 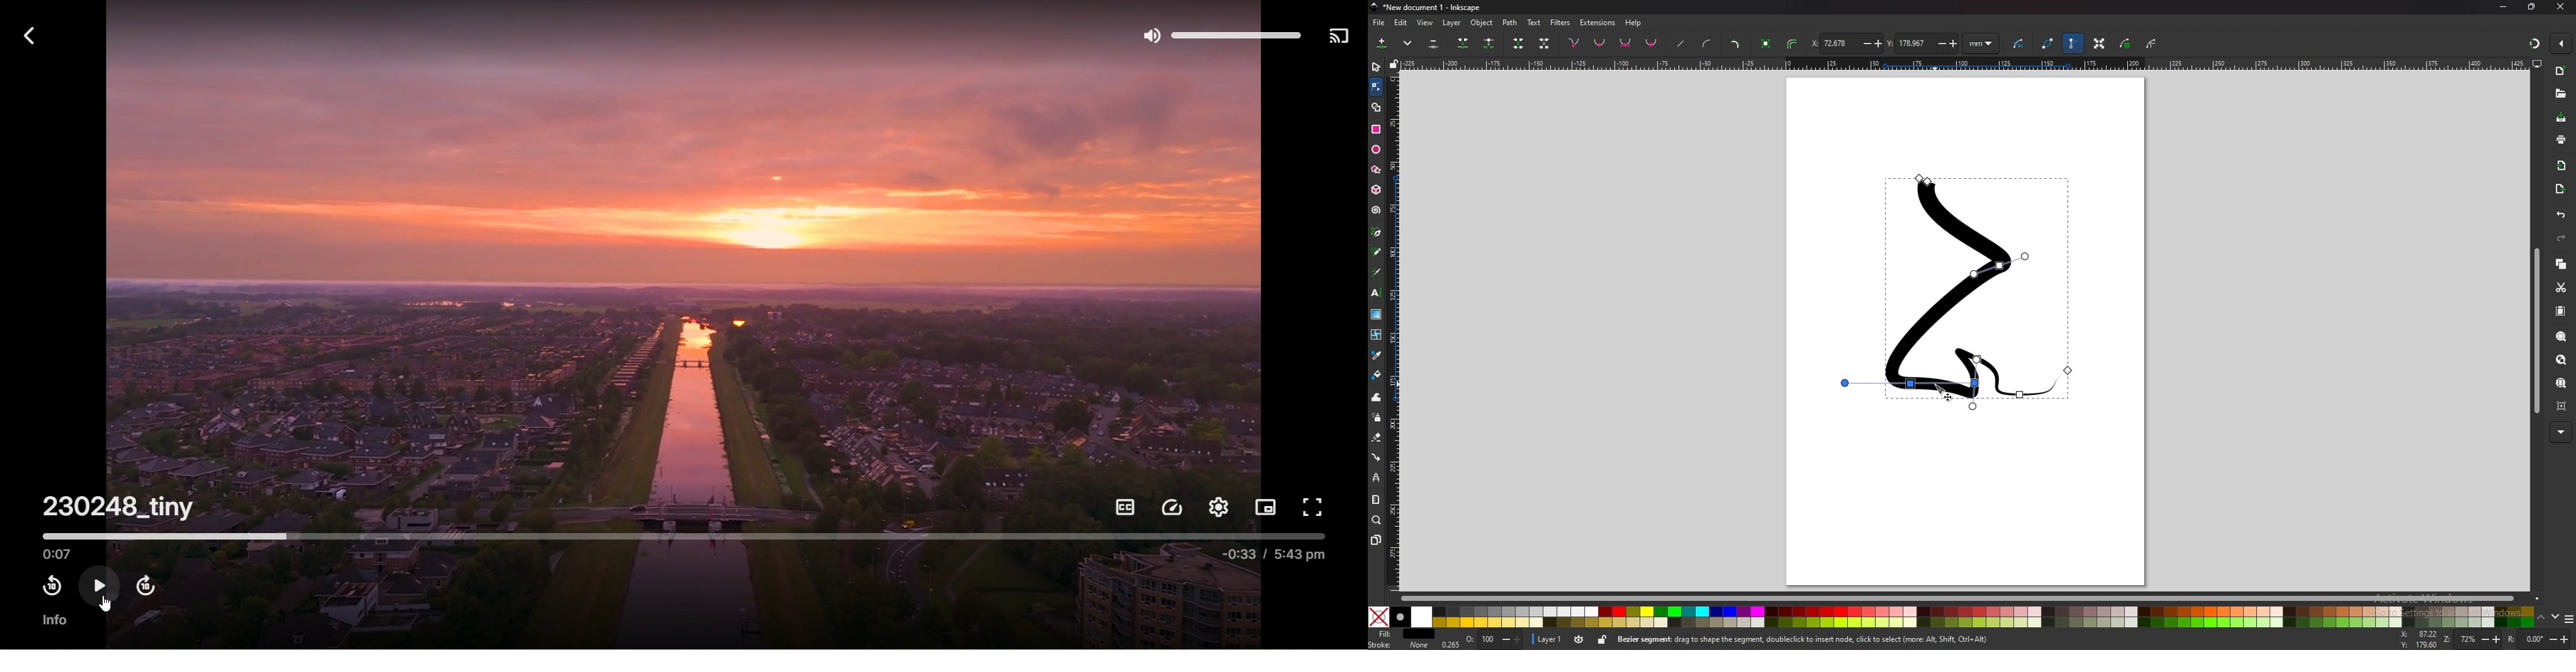 I want to click on units, so click(x=1982, y=44).